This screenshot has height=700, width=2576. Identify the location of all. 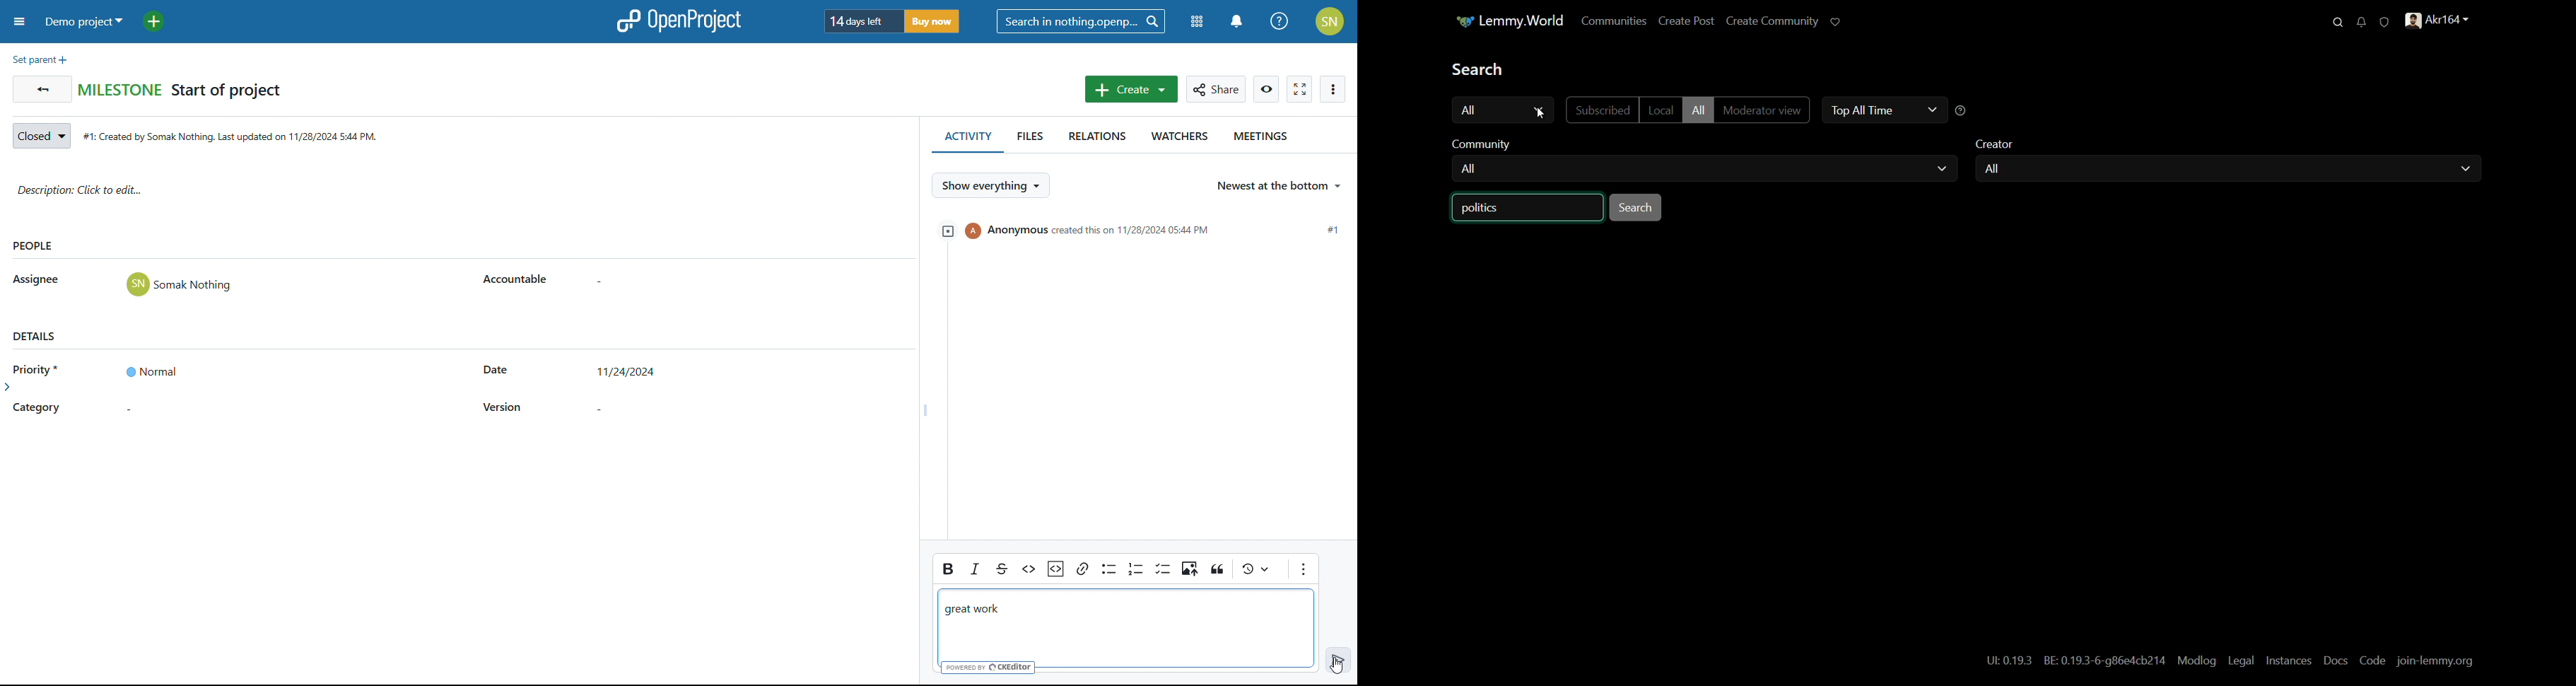
(1991, 169).